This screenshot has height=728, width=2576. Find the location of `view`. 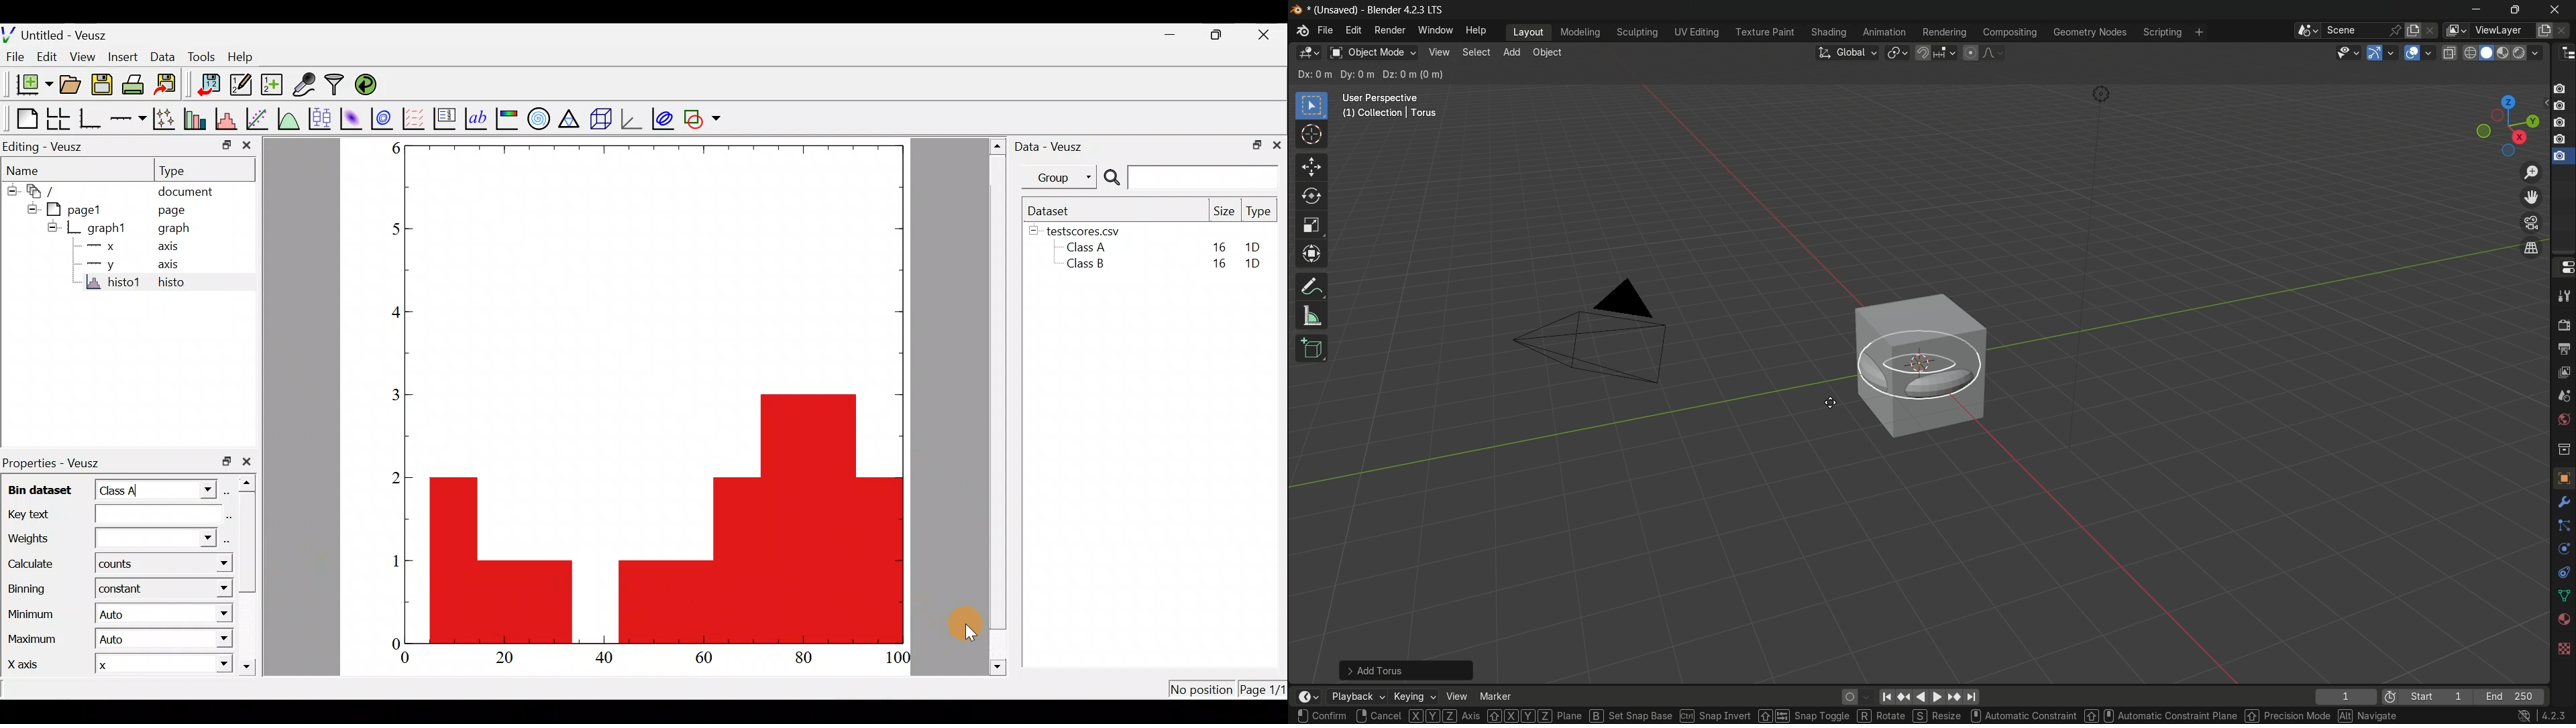

view is located at coordinates (1456, 697).